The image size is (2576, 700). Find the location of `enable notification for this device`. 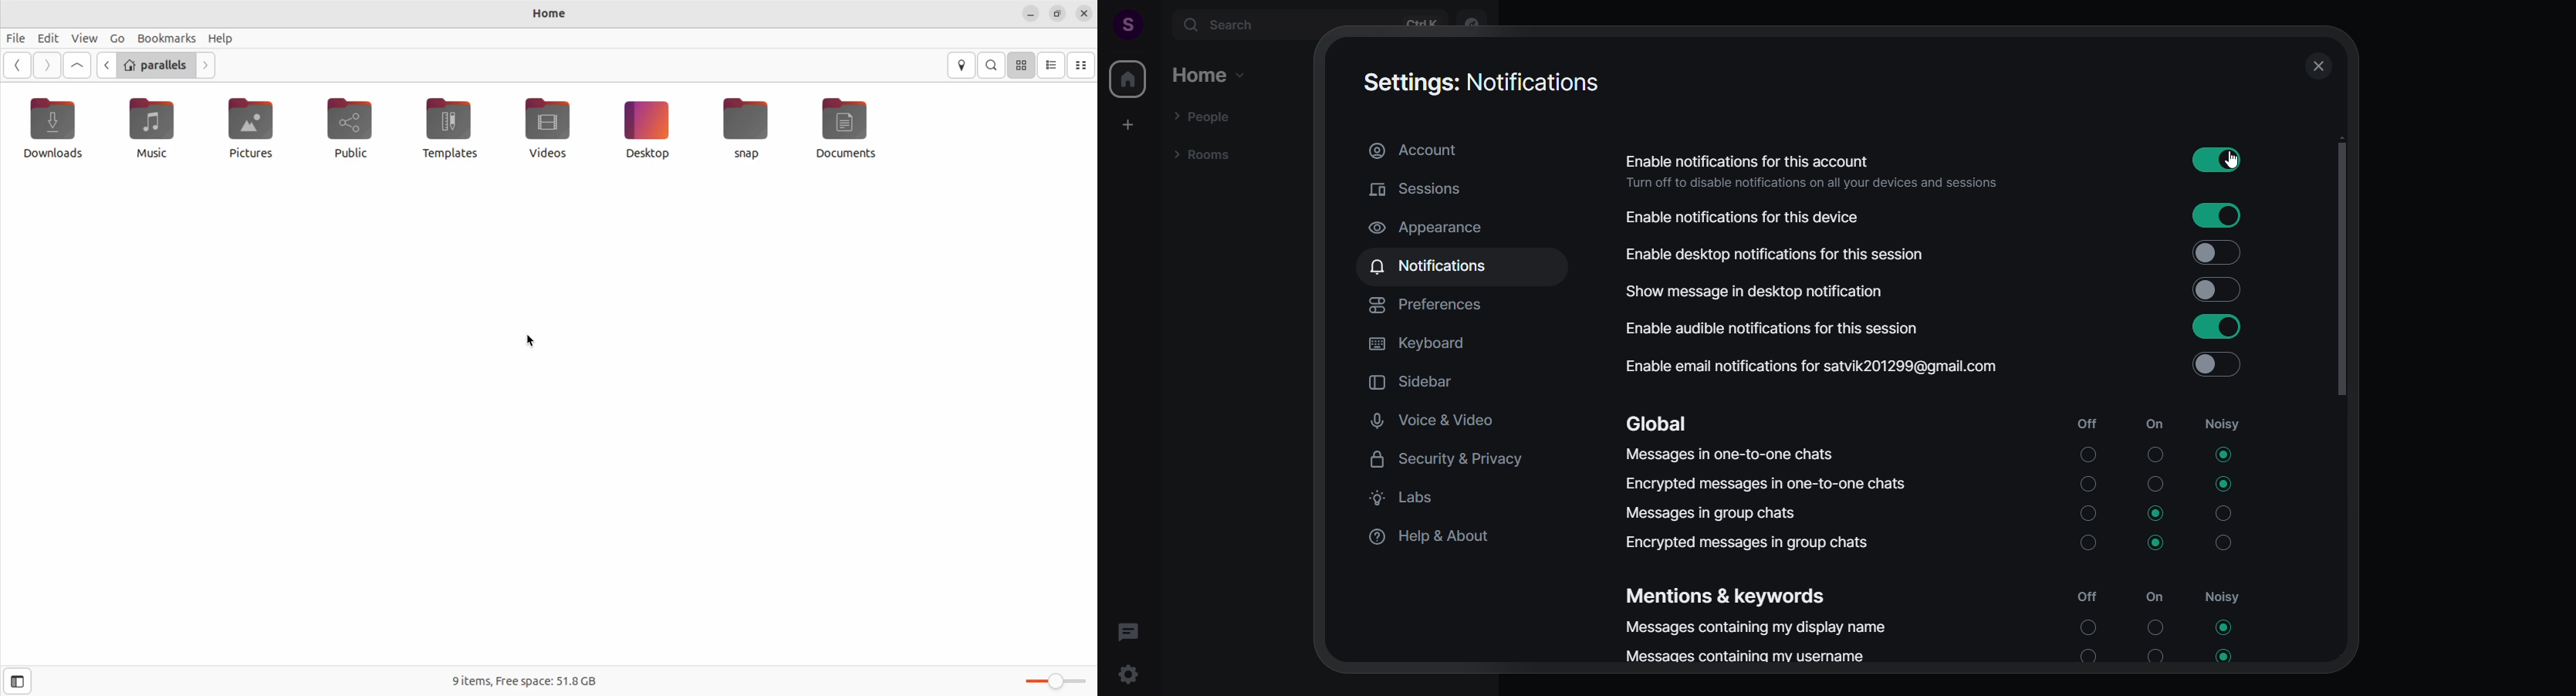

enable notification for this device is located at coordinates (1946, 216).